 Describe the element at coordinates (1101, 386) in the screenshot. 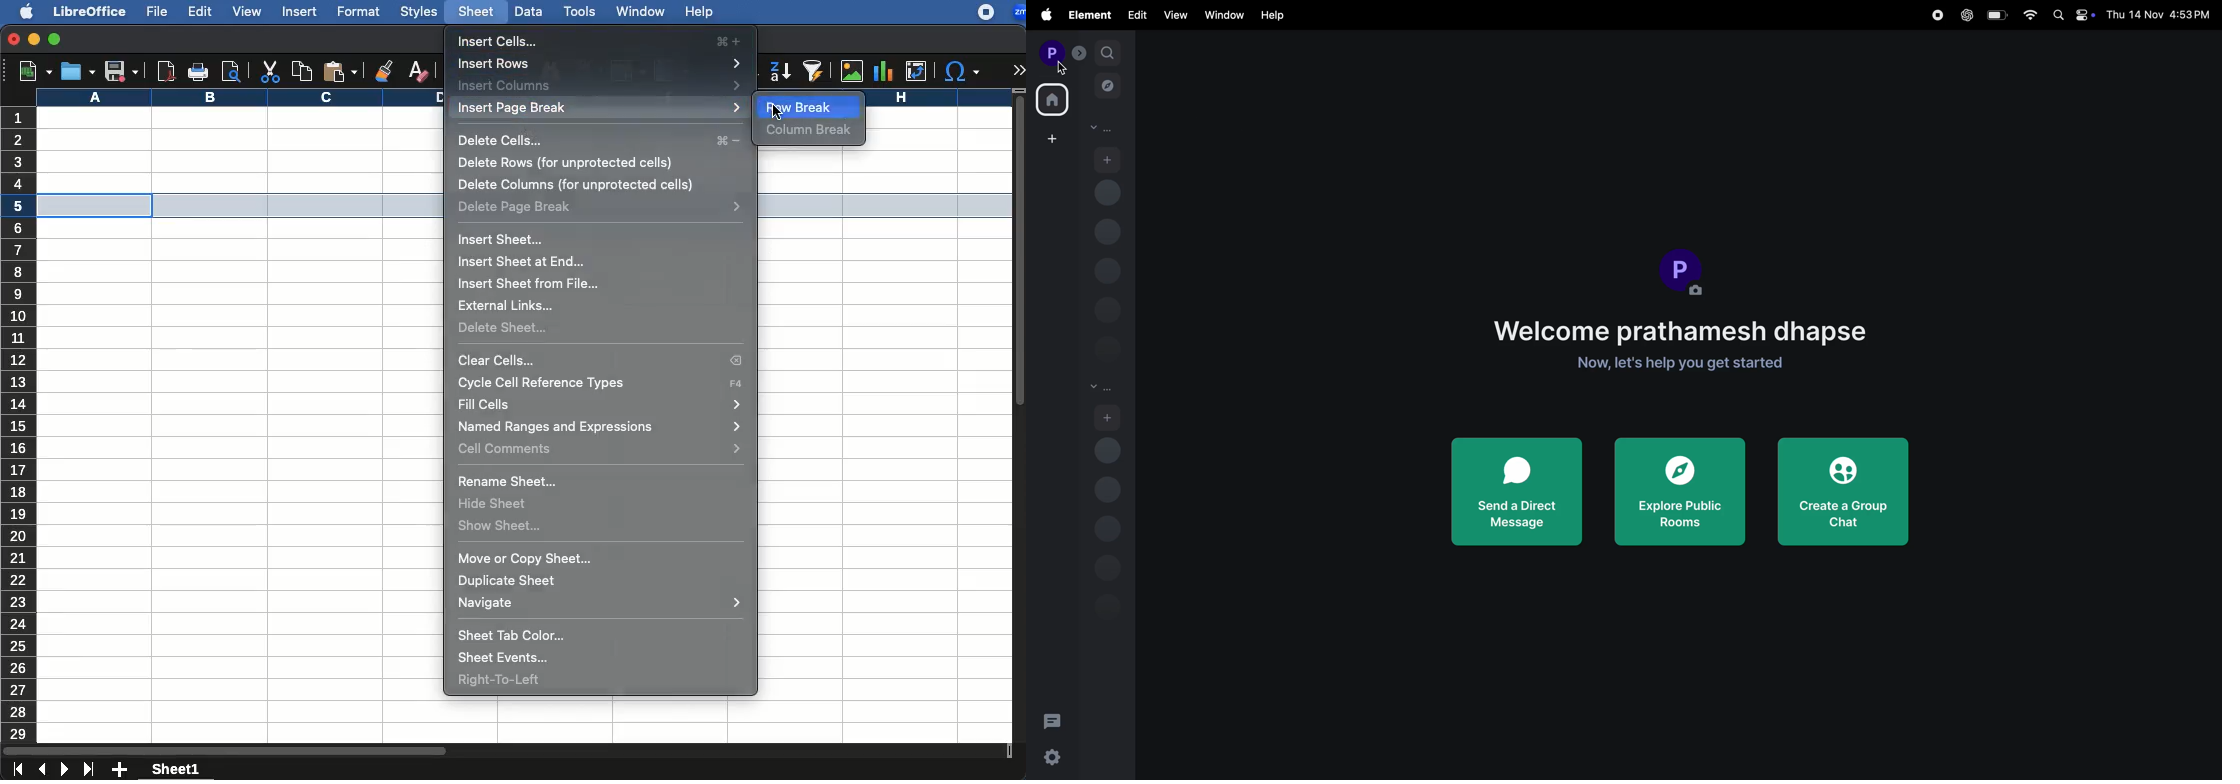

I see `rooms` at that location.